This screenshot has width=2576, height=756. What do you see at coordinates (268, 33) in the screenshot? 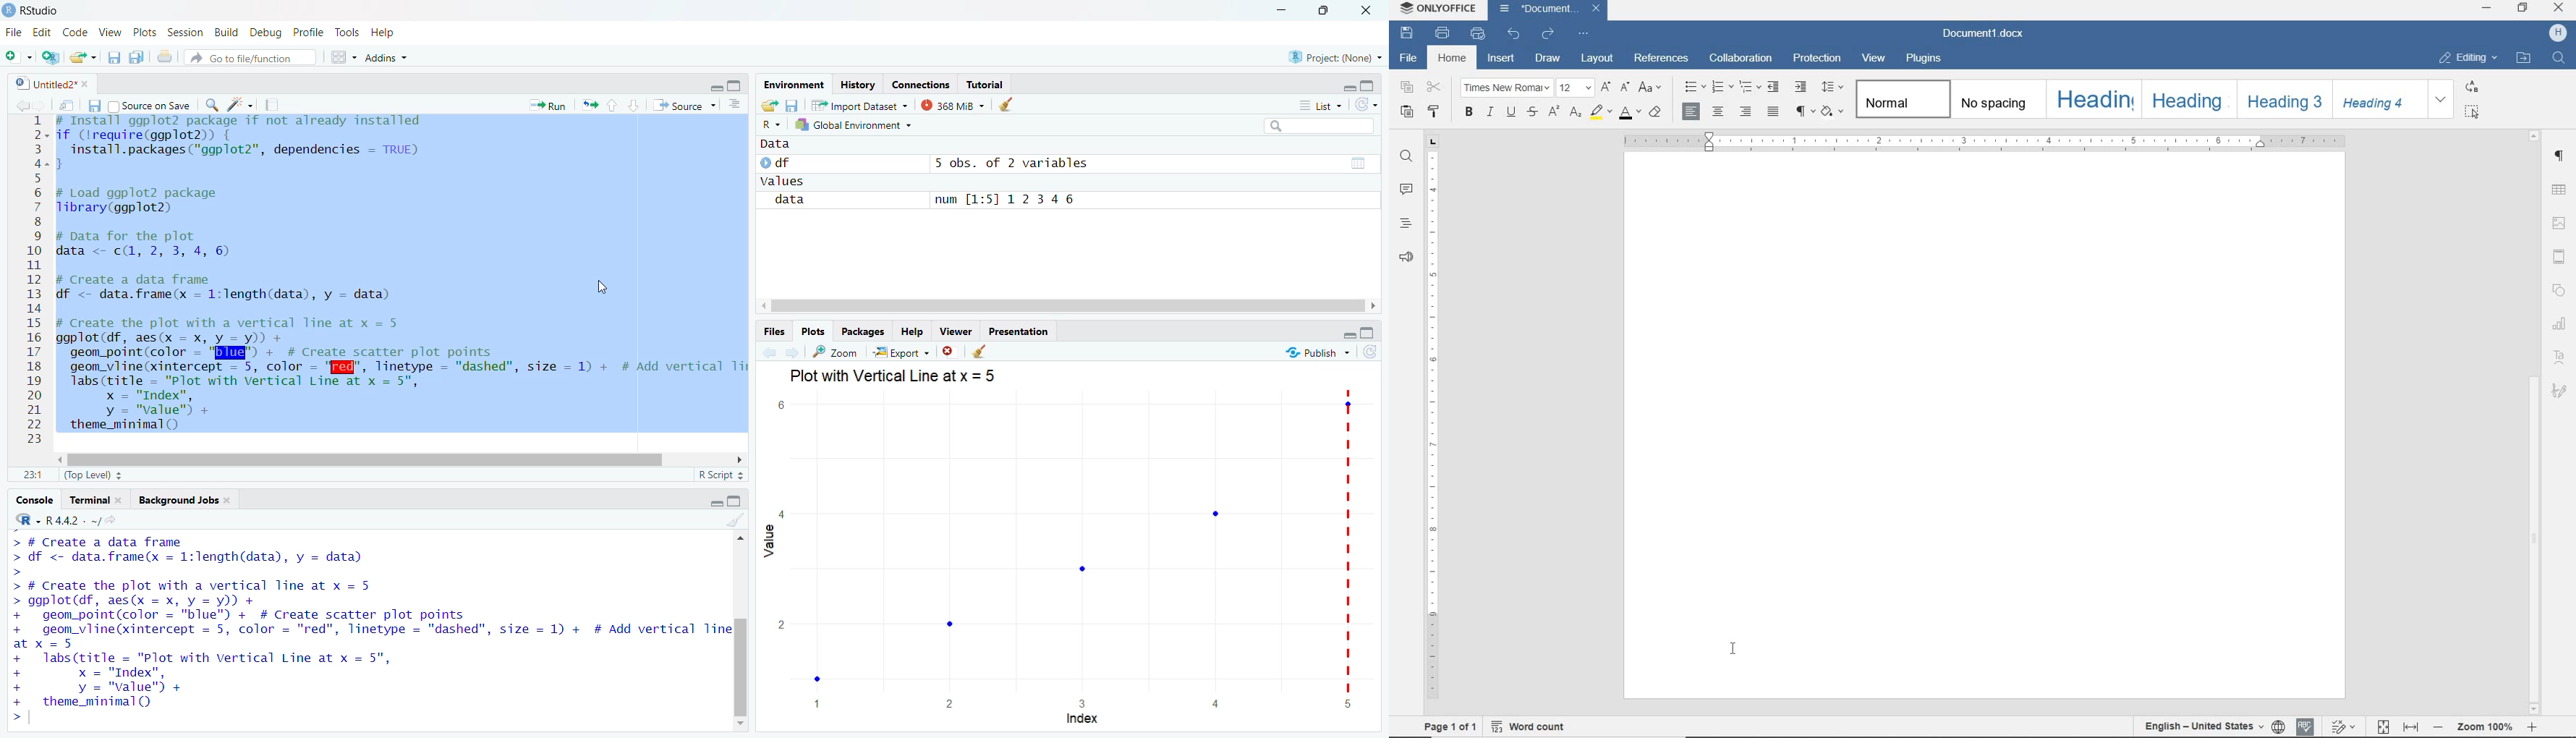
I see `| Debug` at bounding box center [268, 33].